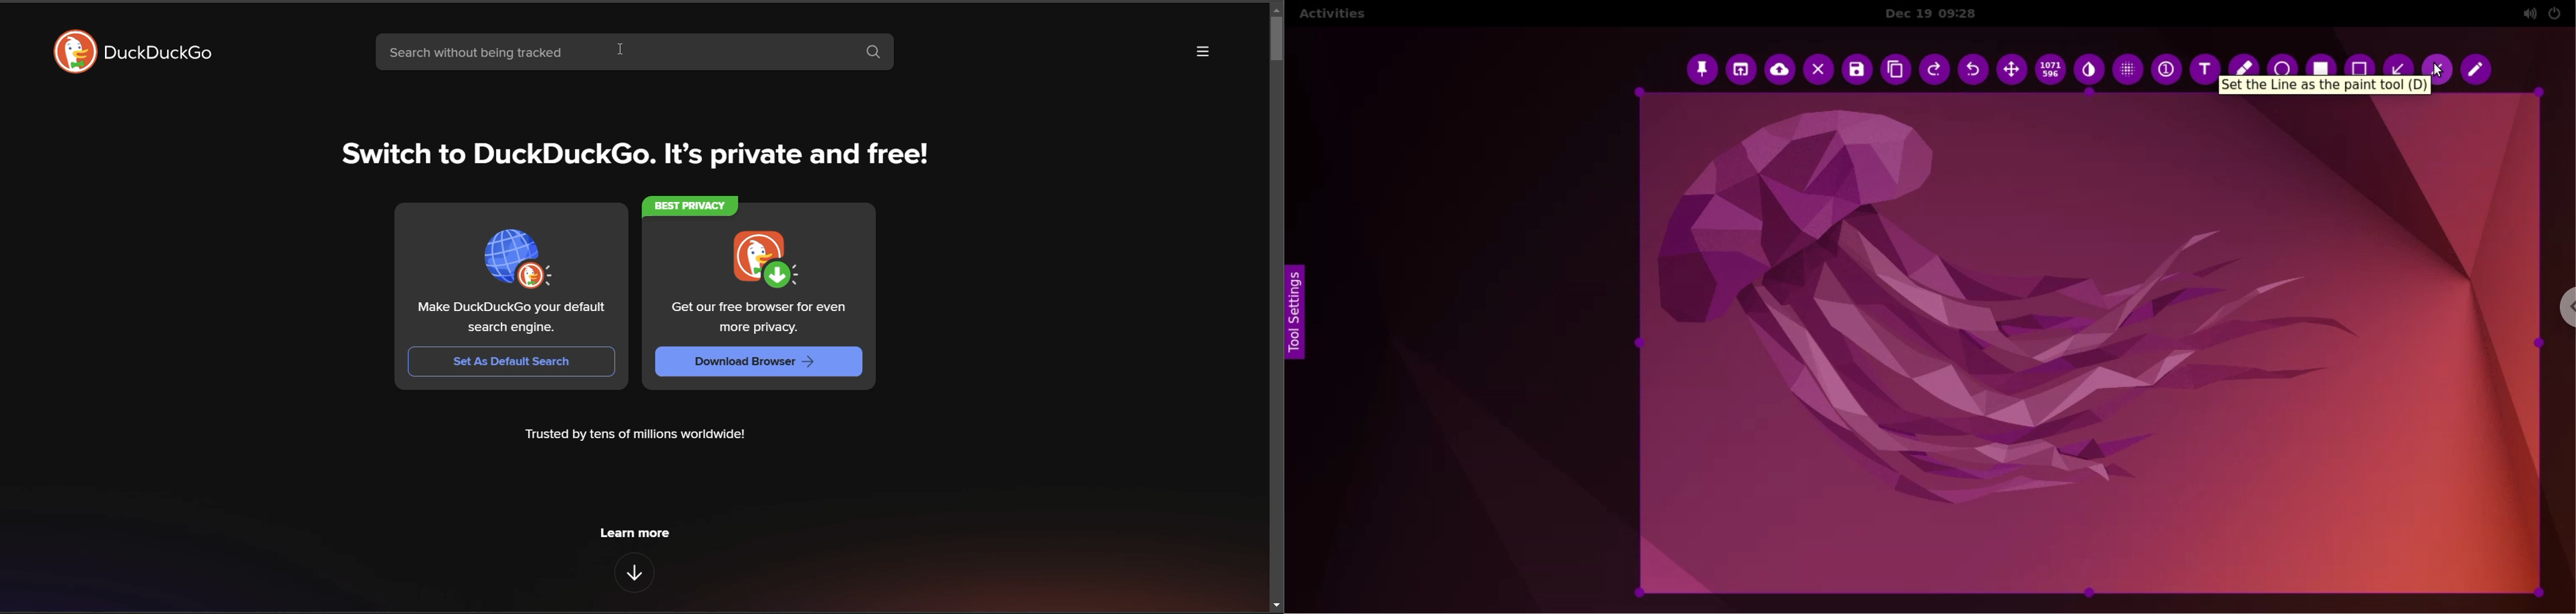 The image size is (2576, 616). I want to click on Trusted by tens of millions worldwide!, so click(636, 436).